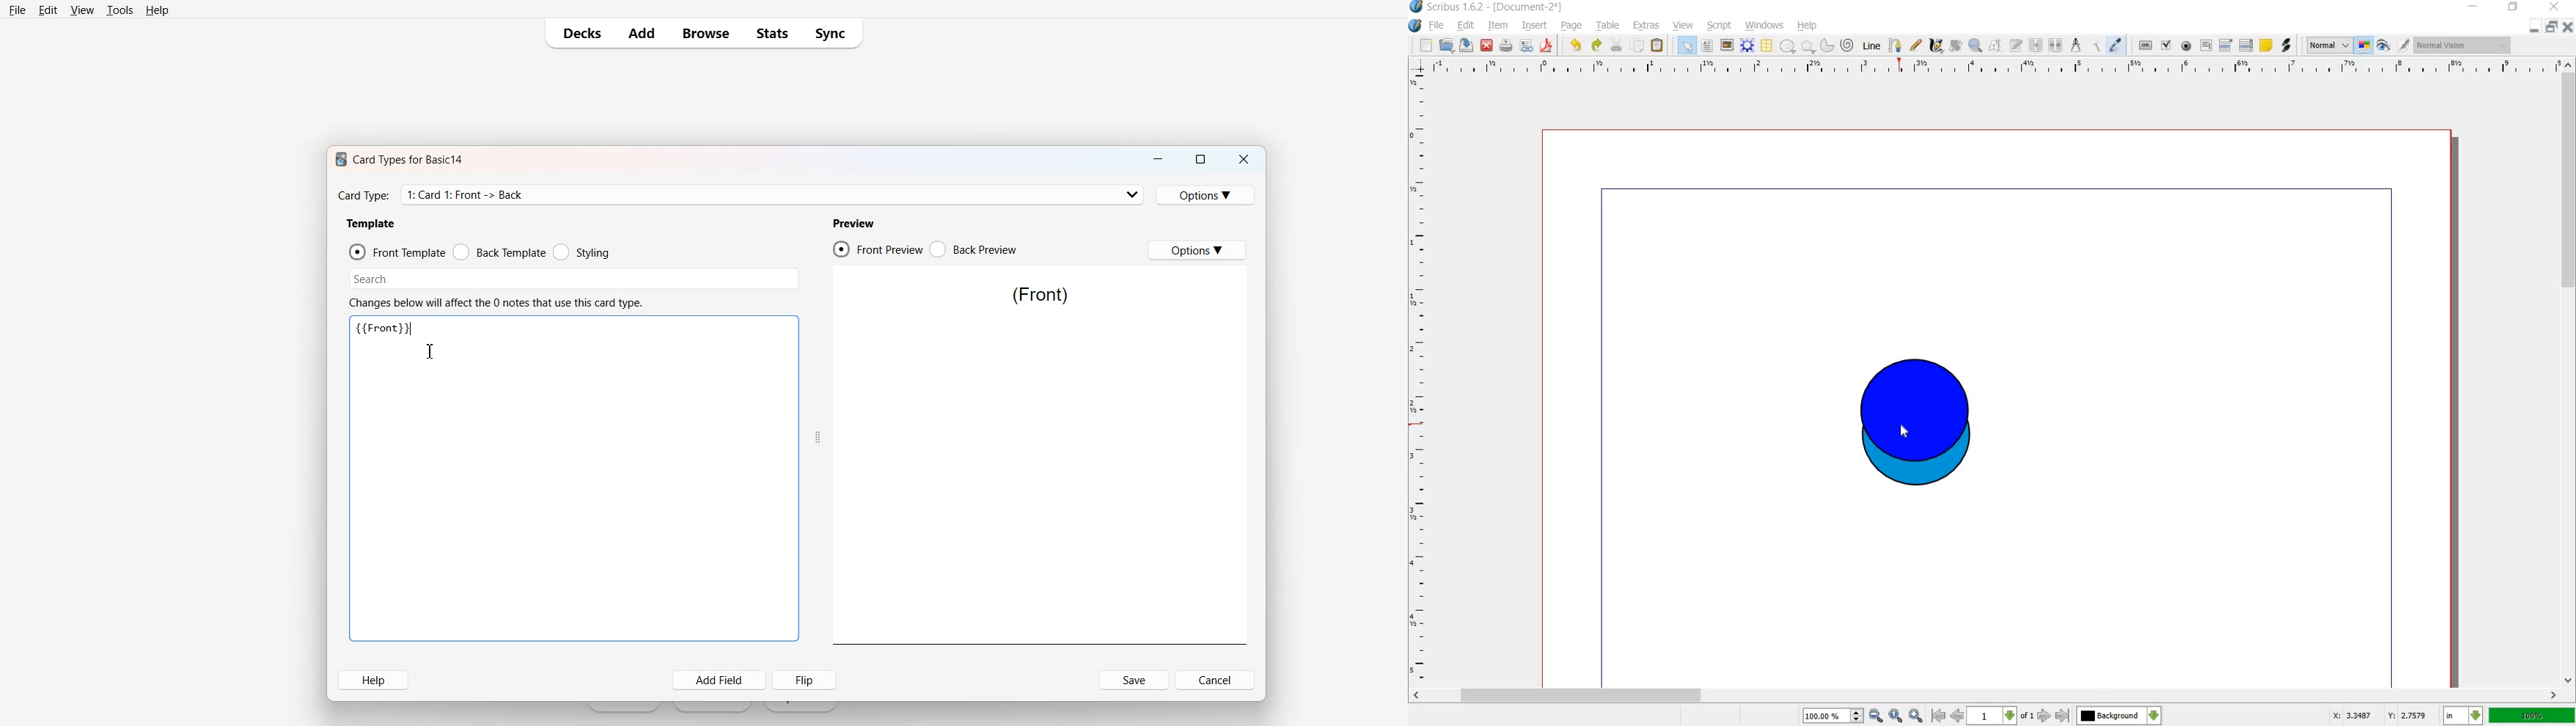  Describe the element at coordinates (1419, 378) in the screenshot. I see `ruler` at that location.